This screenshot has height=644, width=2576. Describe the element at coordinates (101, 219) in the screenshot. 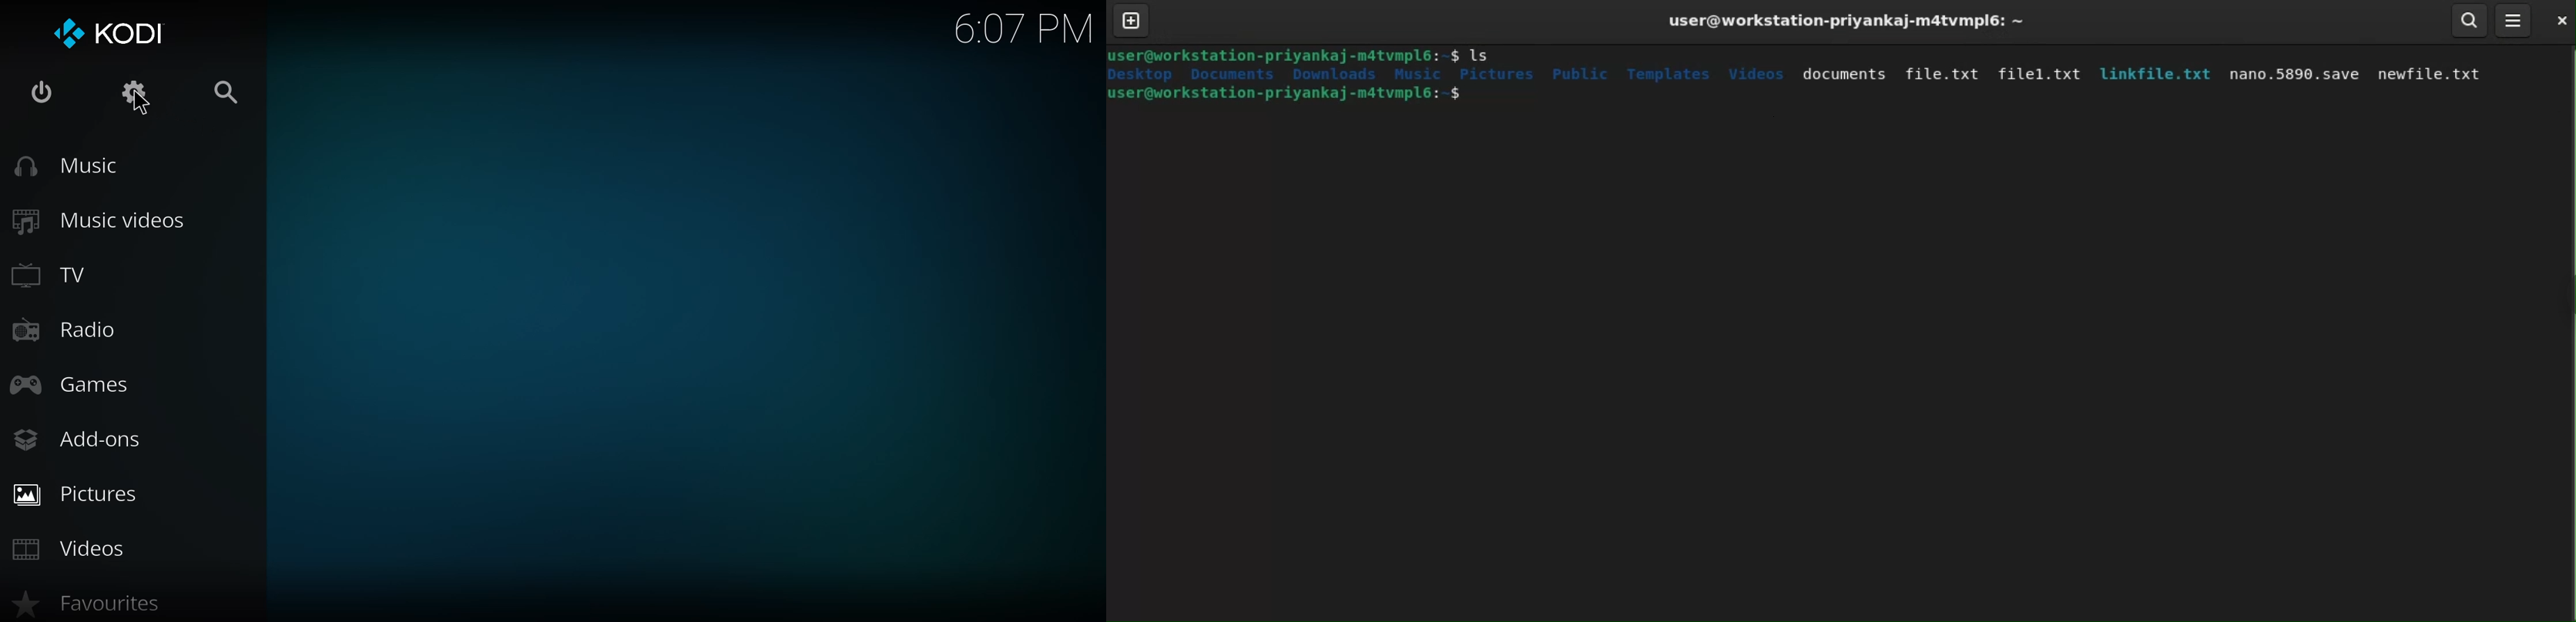

I see `music videos` at that location.